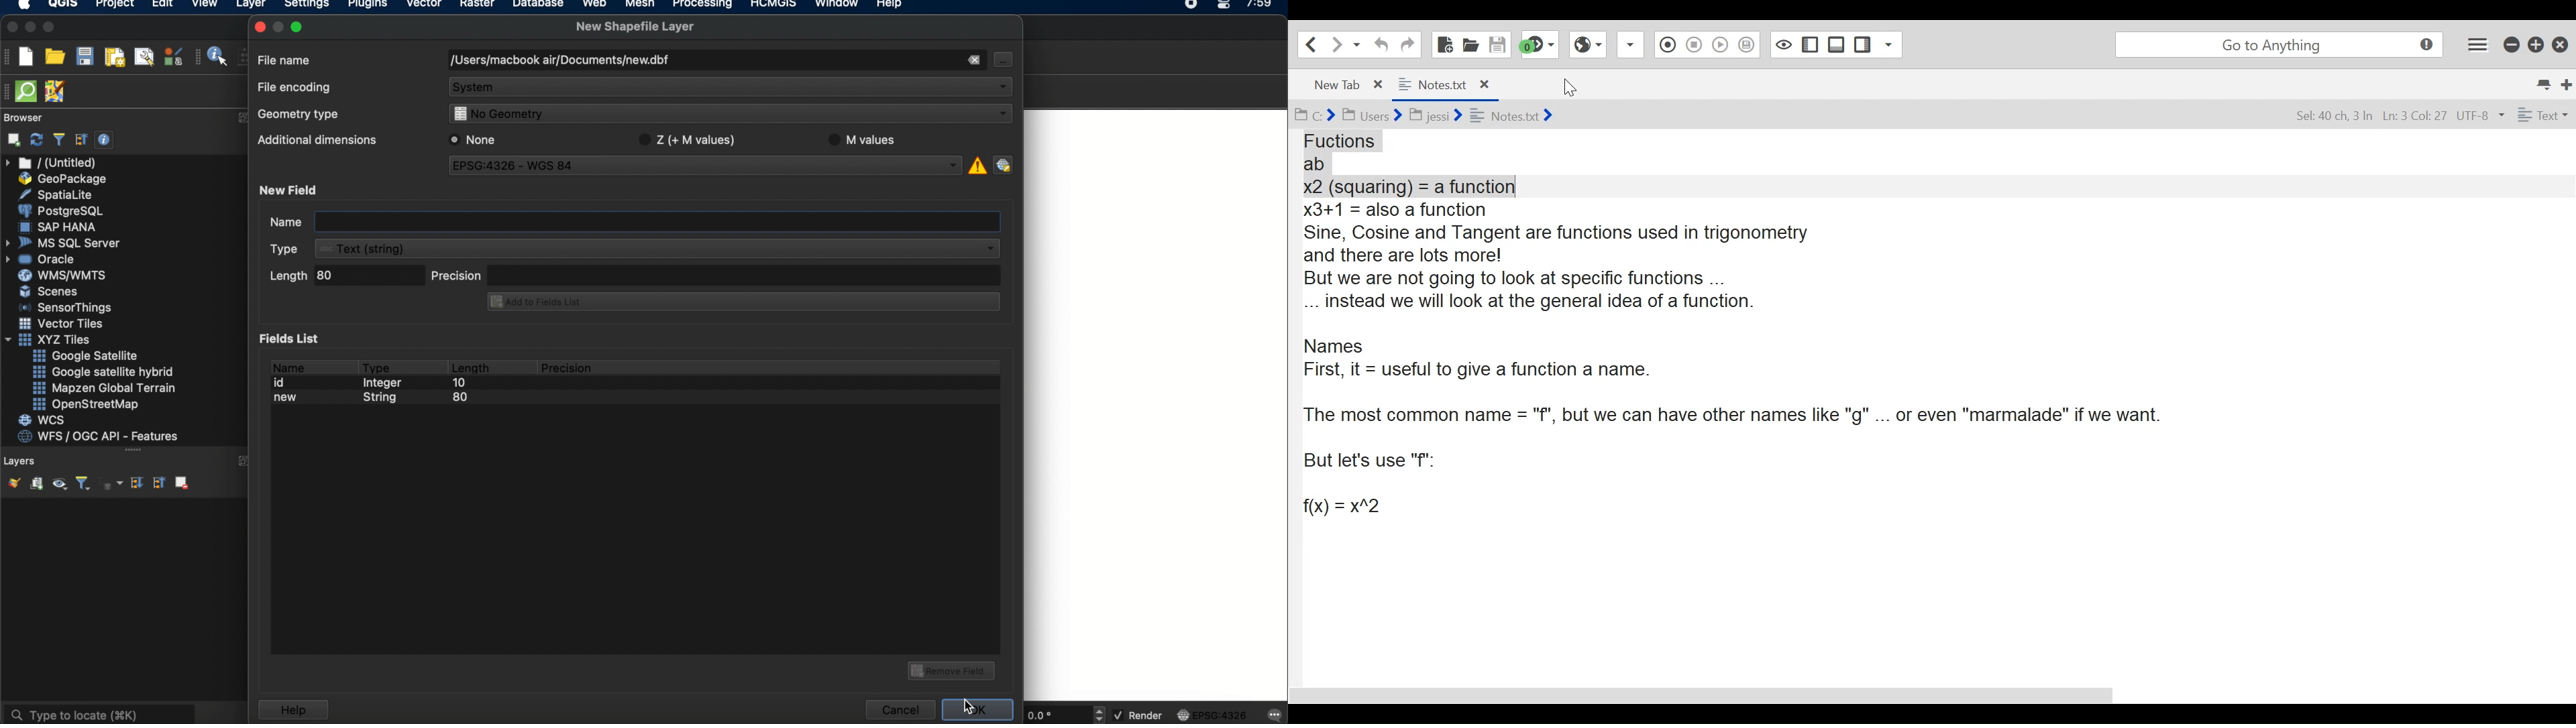 The width and height of the screenshot is (2576, 728). Describe the element at coordinates (458, 385) in the screenshot. I see `10` at that location.